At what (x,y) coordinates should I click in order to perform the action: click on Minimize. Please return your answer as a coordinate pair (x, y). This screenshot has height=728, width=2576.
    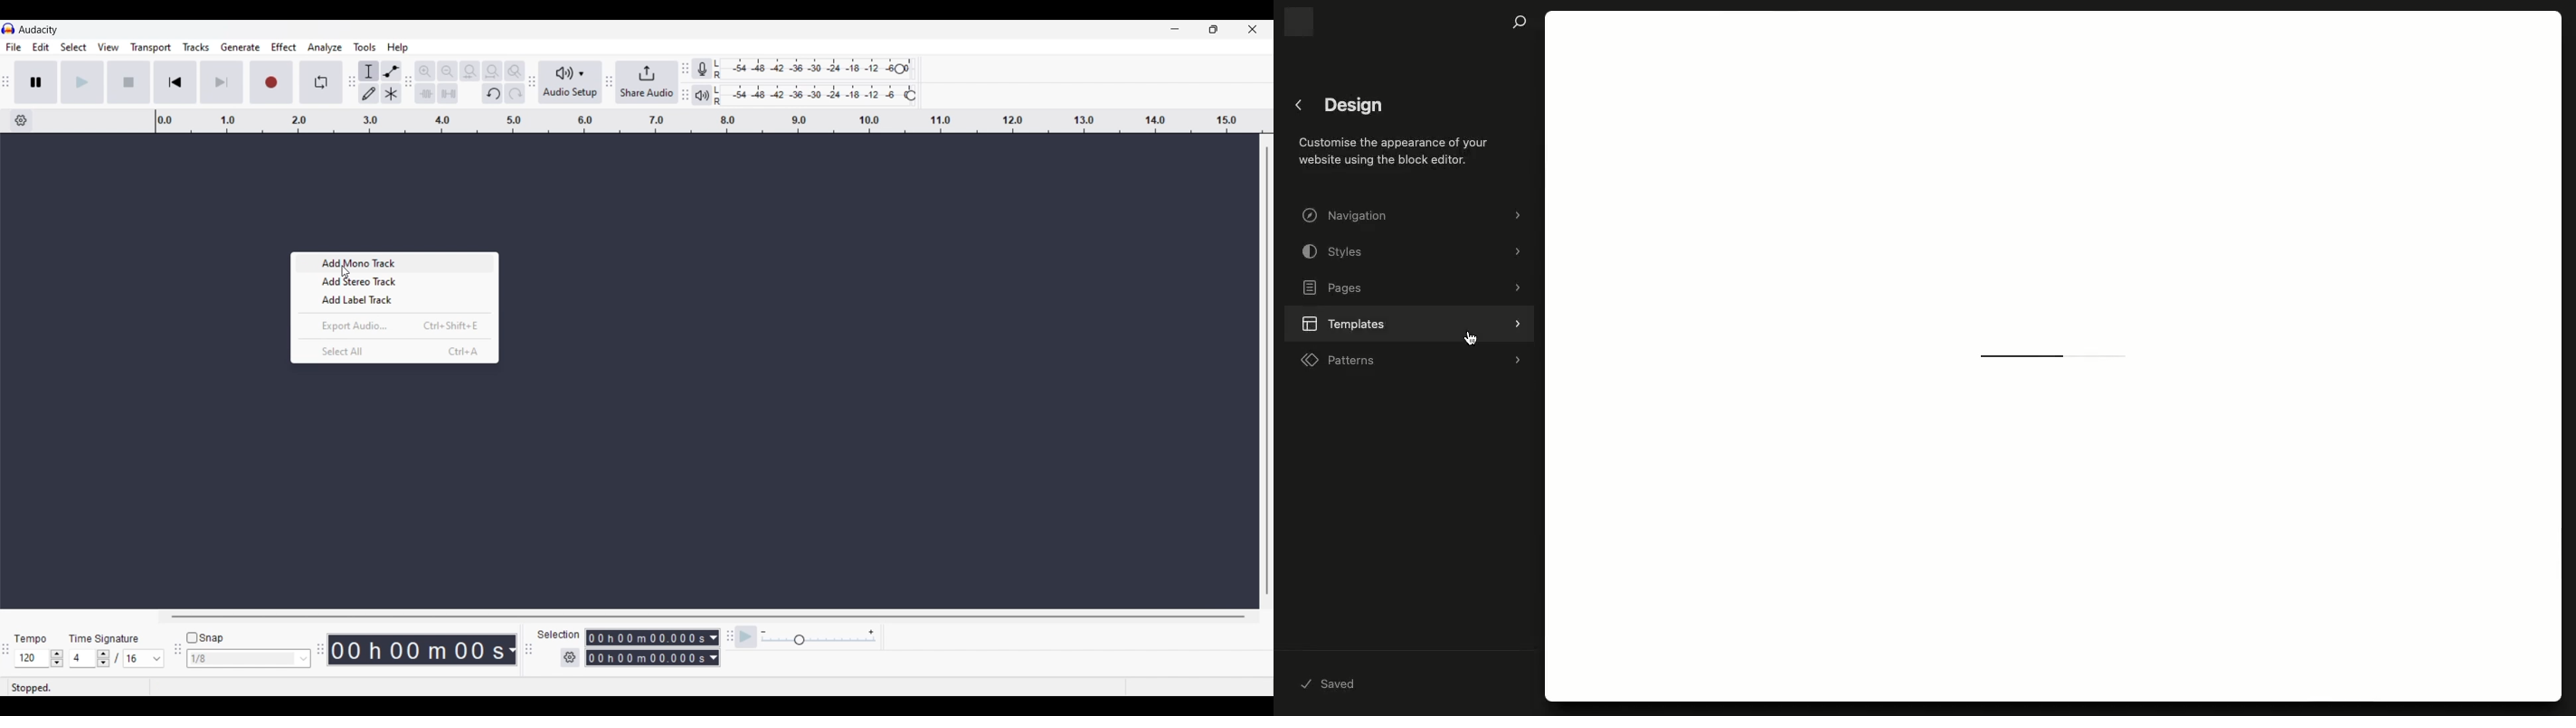
    Looking at the image, I should click on (1175, 29).